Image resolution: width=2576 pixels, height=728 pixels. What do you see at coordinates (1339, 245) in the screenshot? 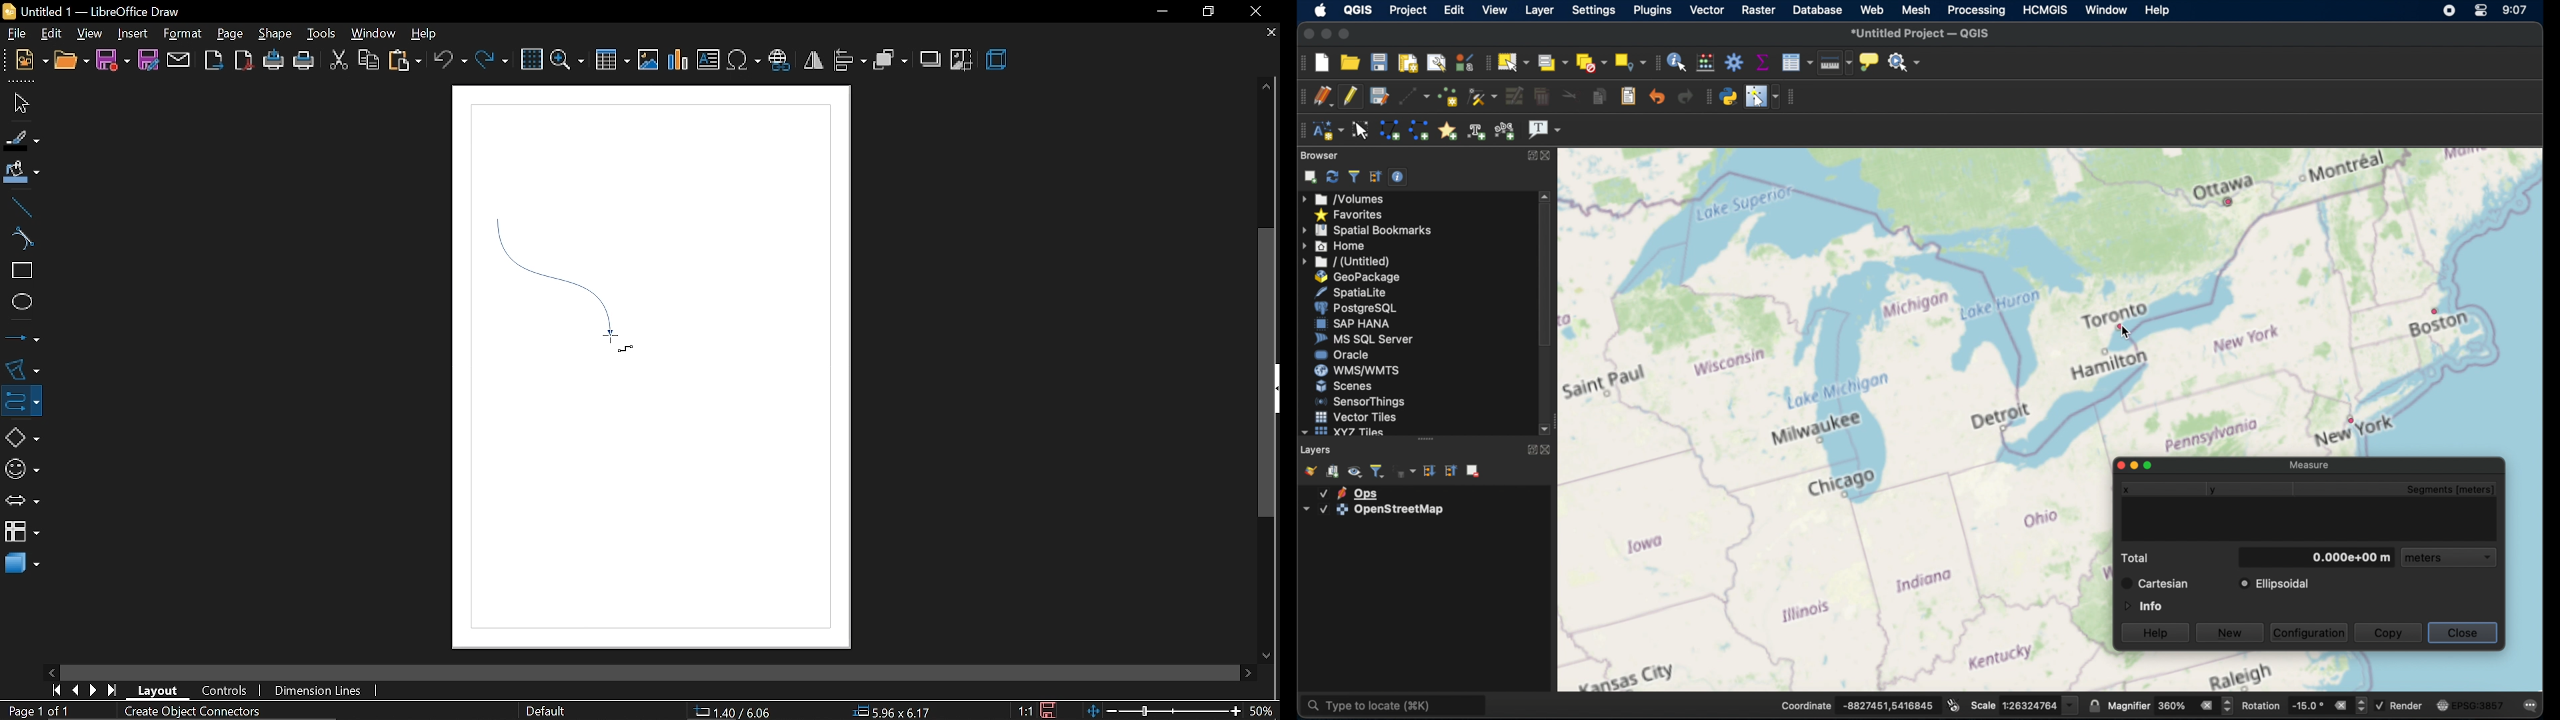
I see `home menu` at bounding box center [1339, 245].